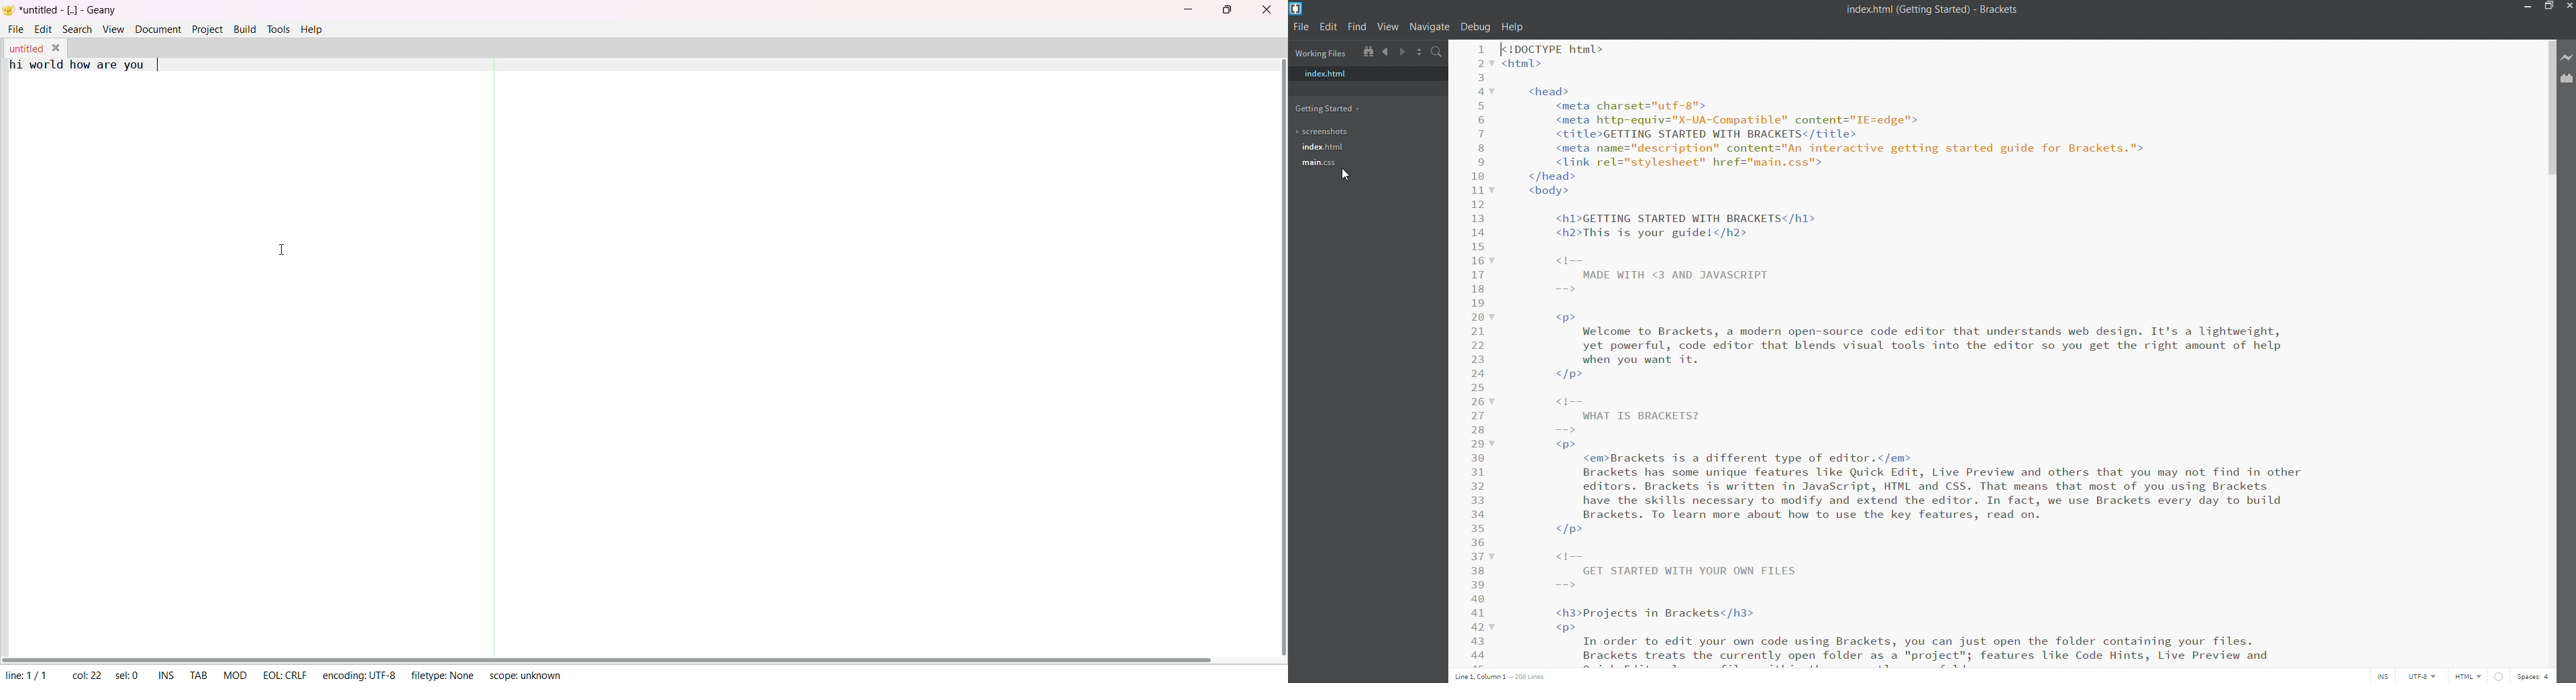  Describe the element at coordinates (2424, 675) in the screenshot. I see `encoding: UTF-8` at that location.